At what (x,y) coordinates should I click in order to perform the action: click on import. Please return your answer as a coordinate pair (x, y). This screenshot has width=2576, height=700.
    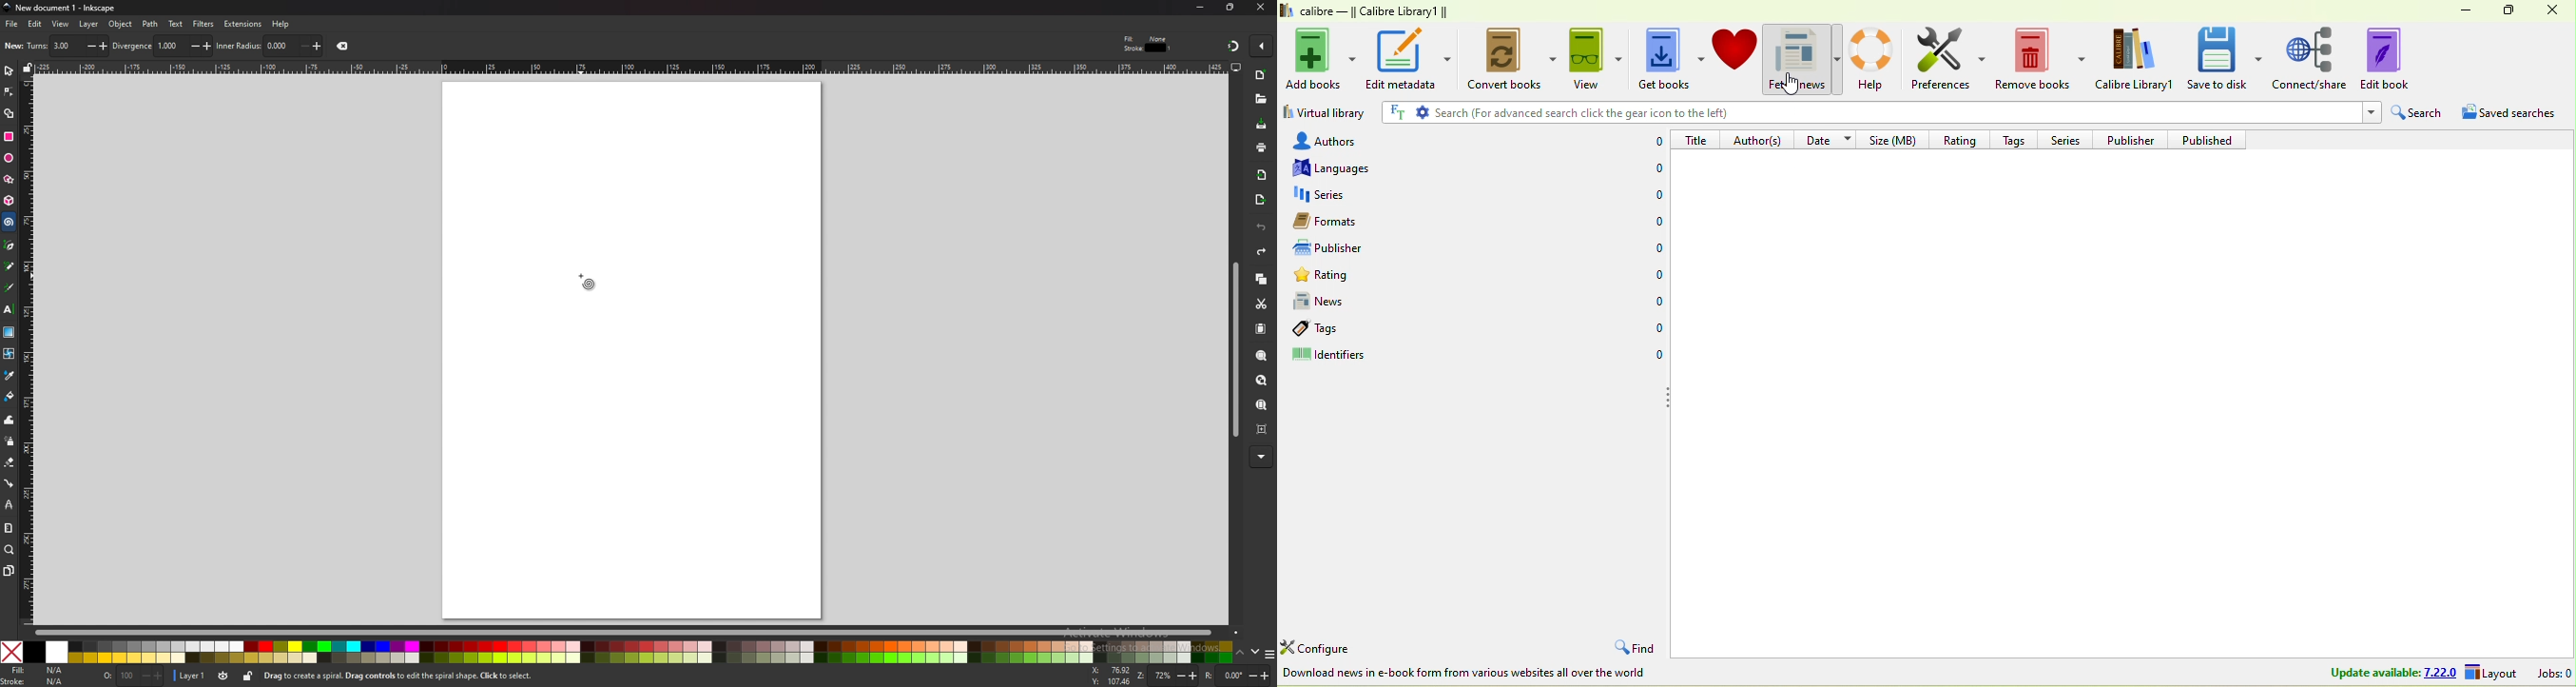
    Looking at the image, I should click on (1261, 175).